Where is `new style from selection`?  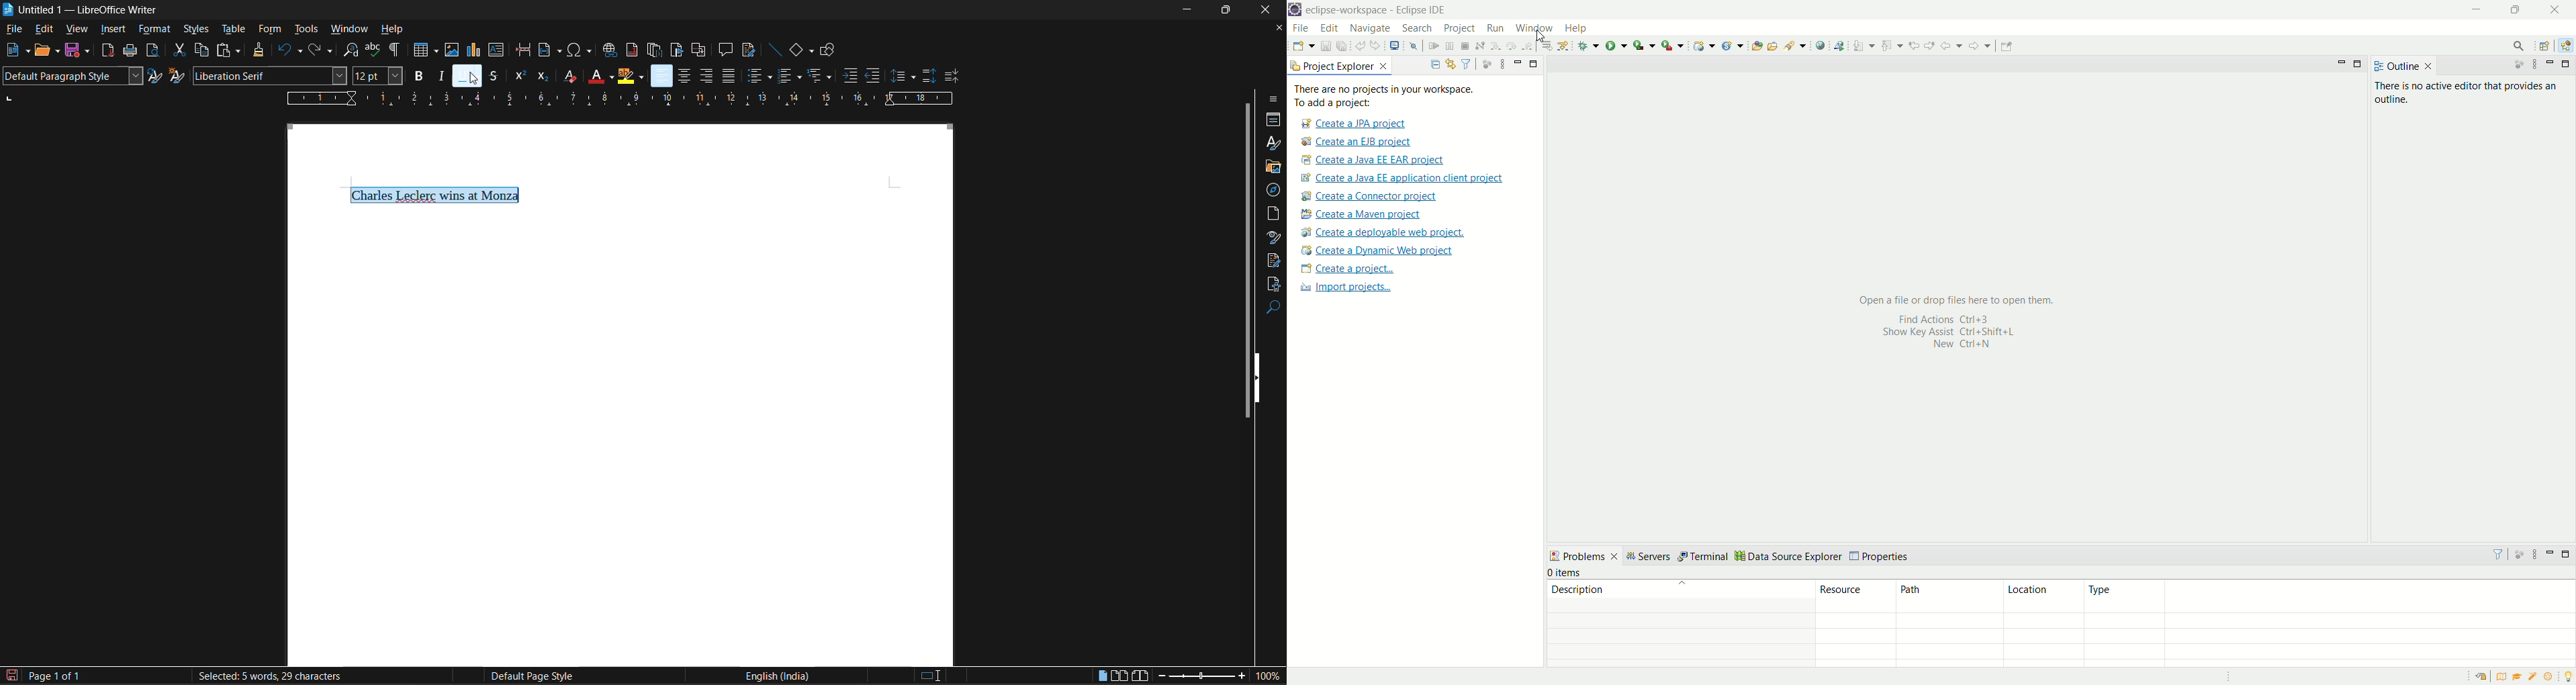
new style from selection is located at coordinates (179, 76).